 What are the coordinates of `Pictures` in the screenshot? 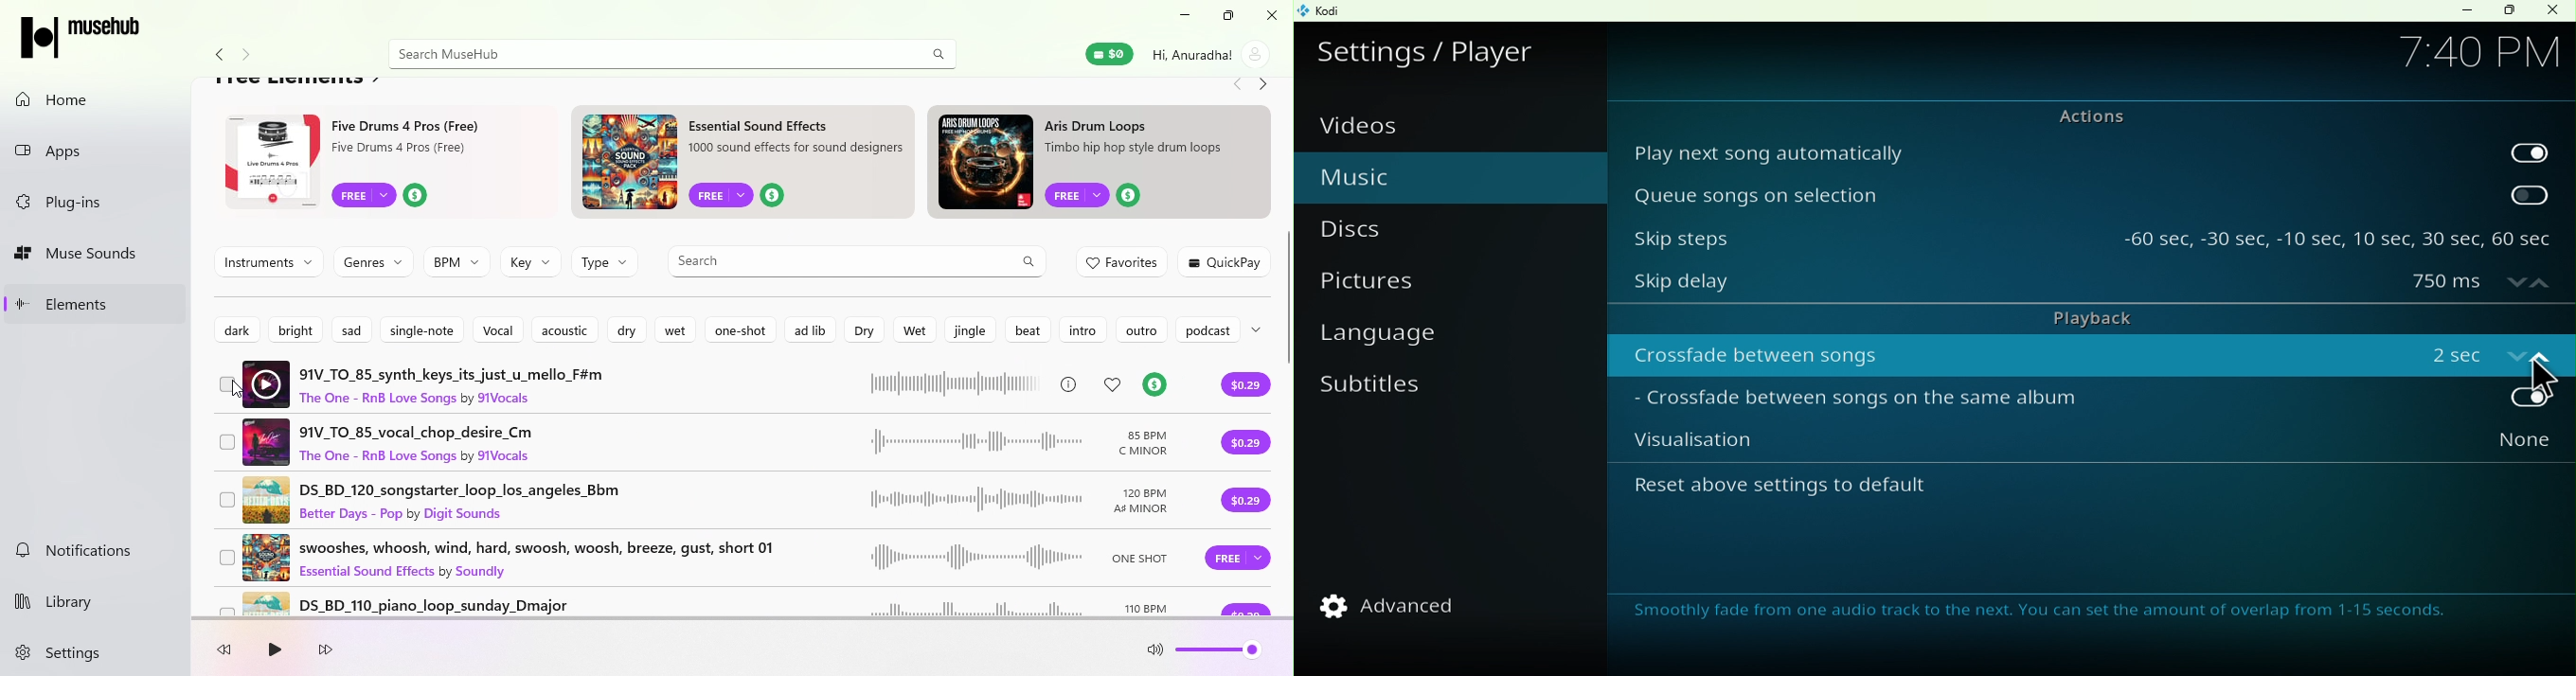 It's located at (1396, 286).